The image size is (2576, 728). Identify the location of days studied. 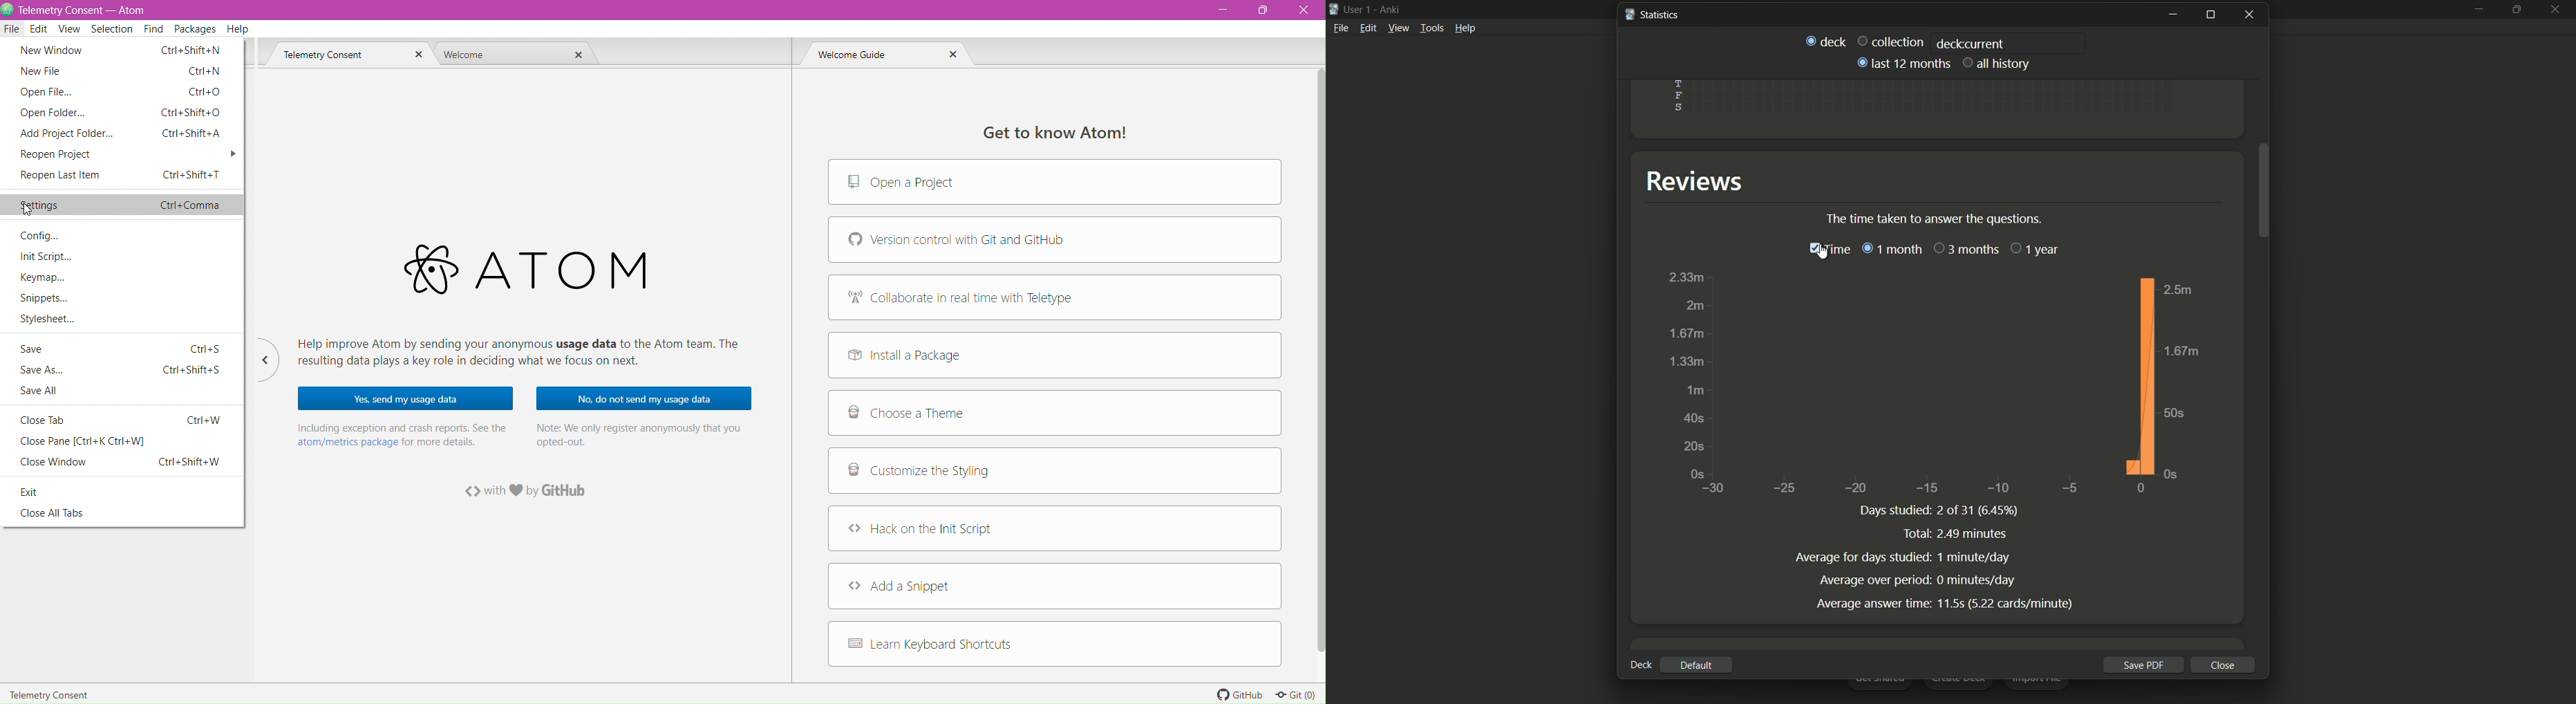
(1897, 513).